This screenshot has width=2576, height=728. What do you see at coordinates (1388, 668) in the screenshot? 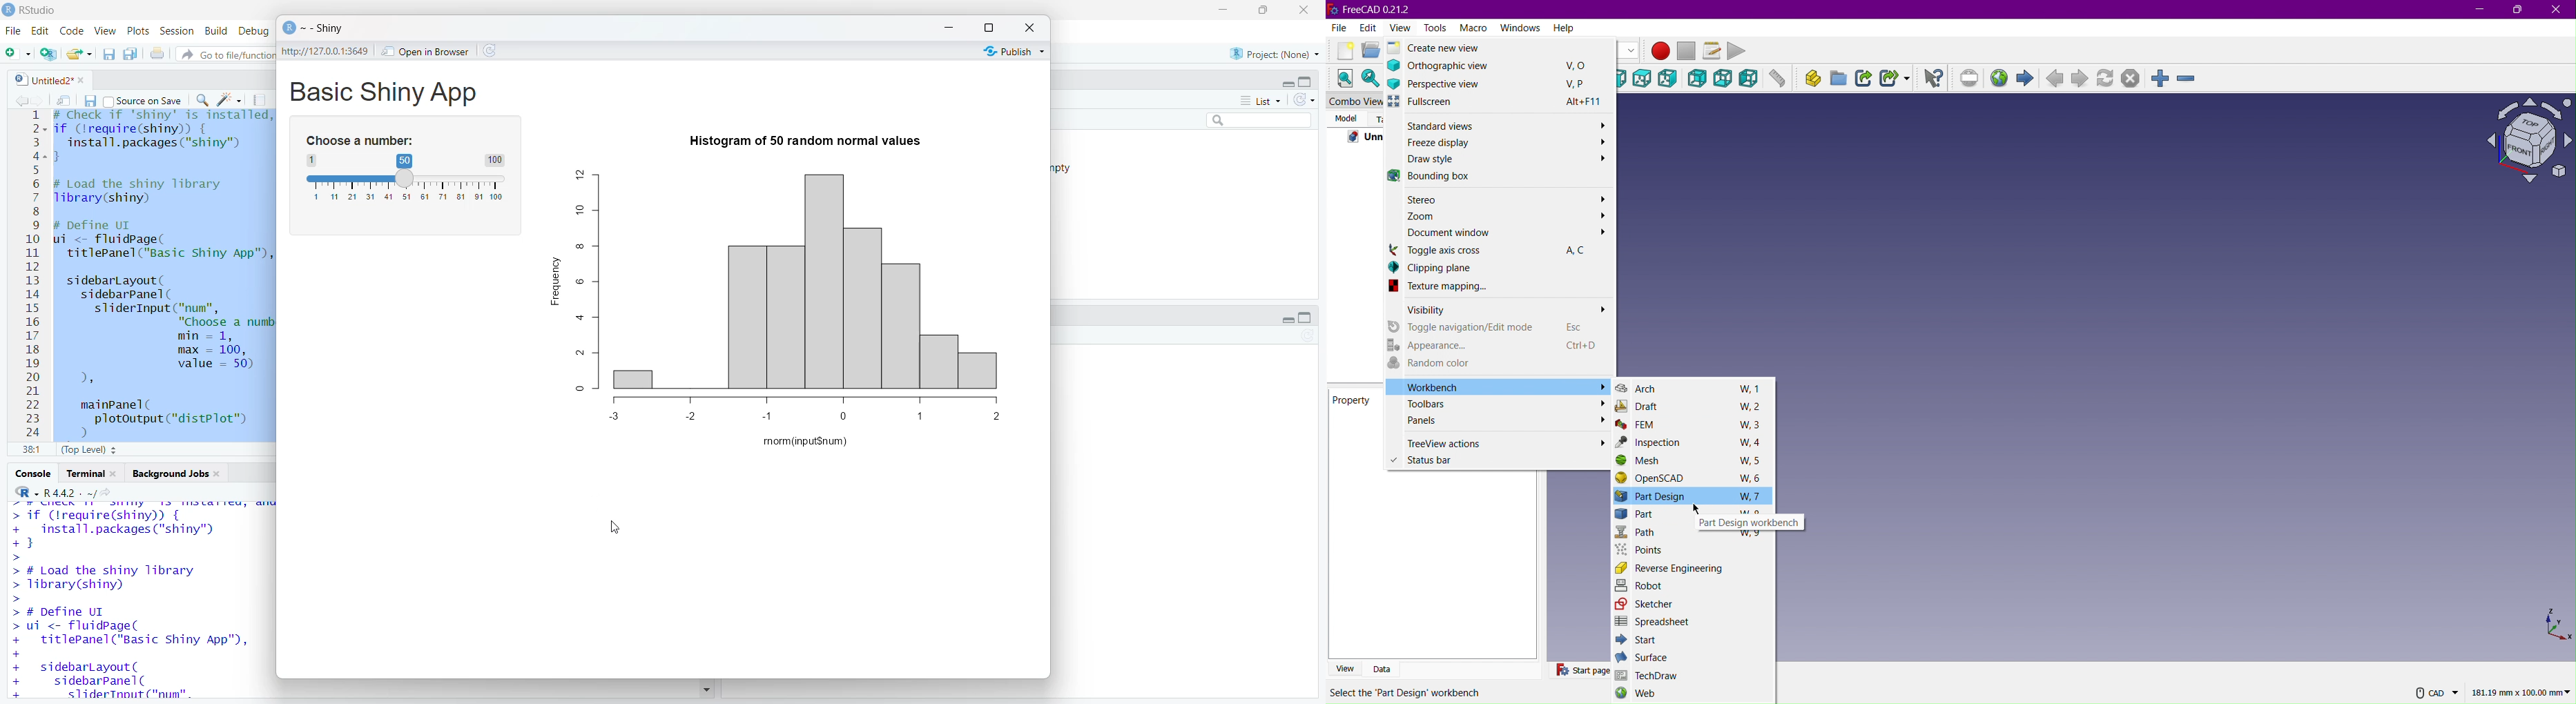
I see `Data` at bounding box center [1388, 668].